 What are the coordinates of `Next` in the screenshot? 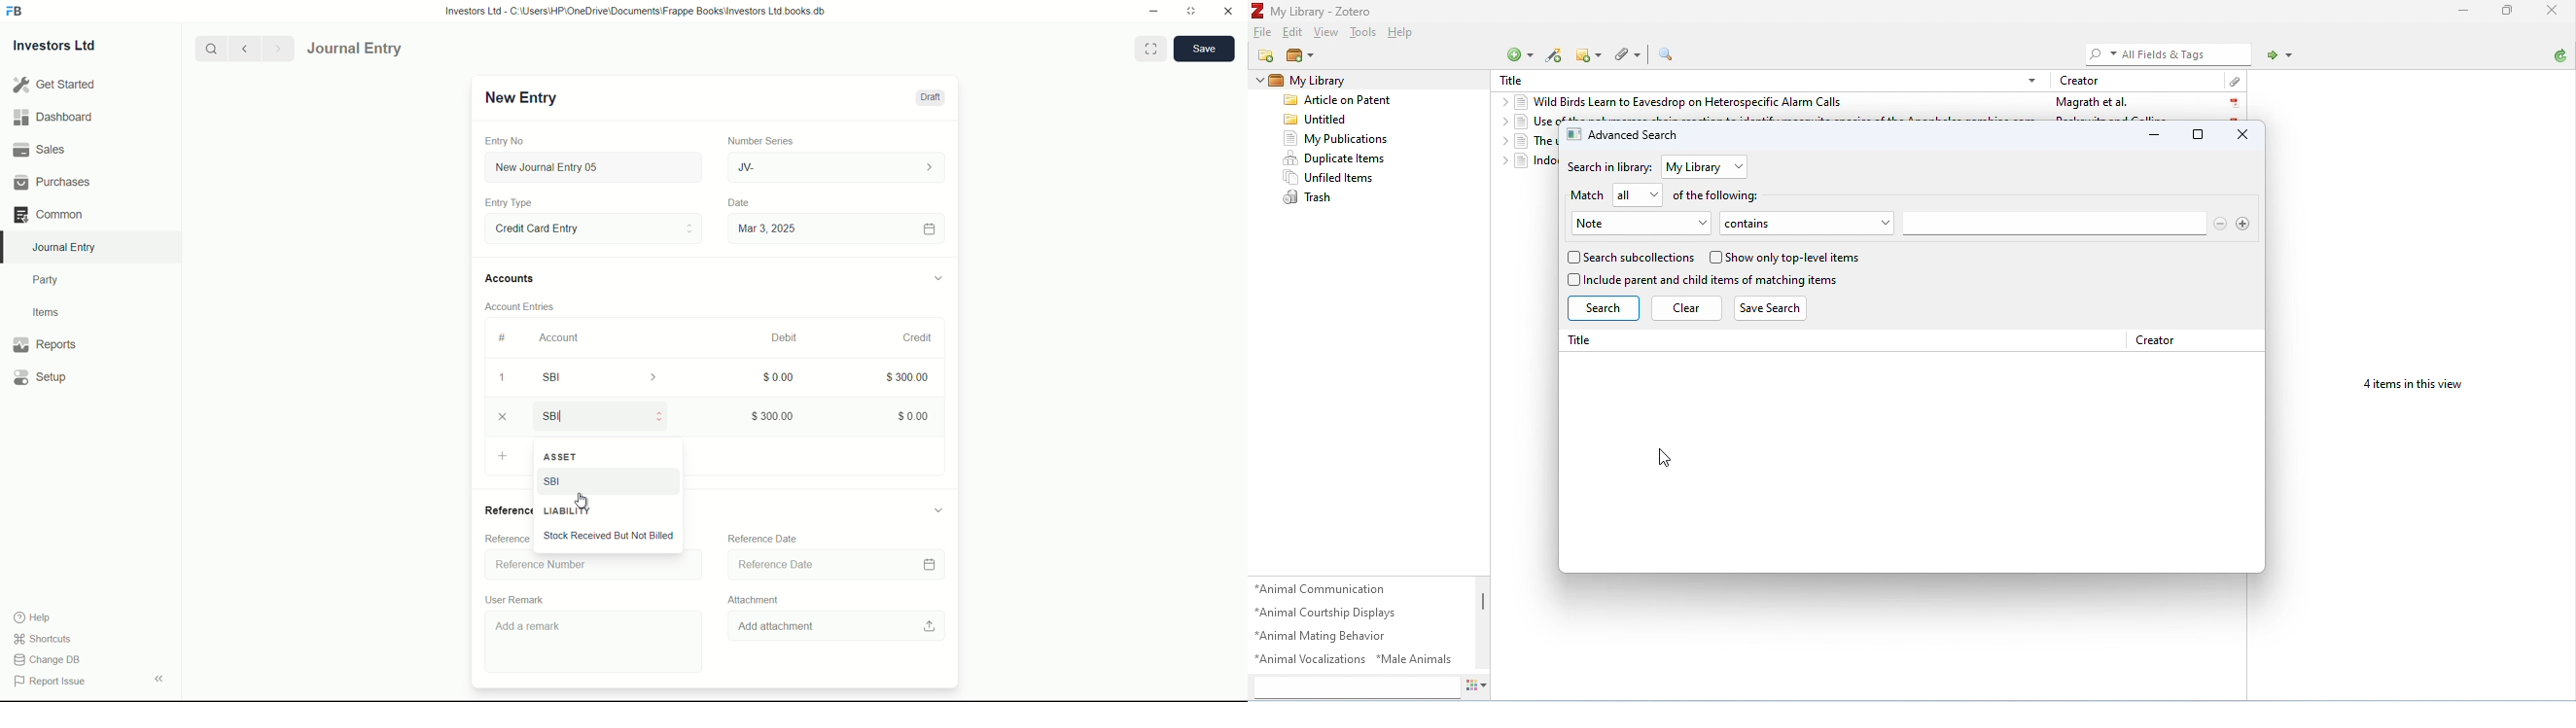 It's located at (276, 48).